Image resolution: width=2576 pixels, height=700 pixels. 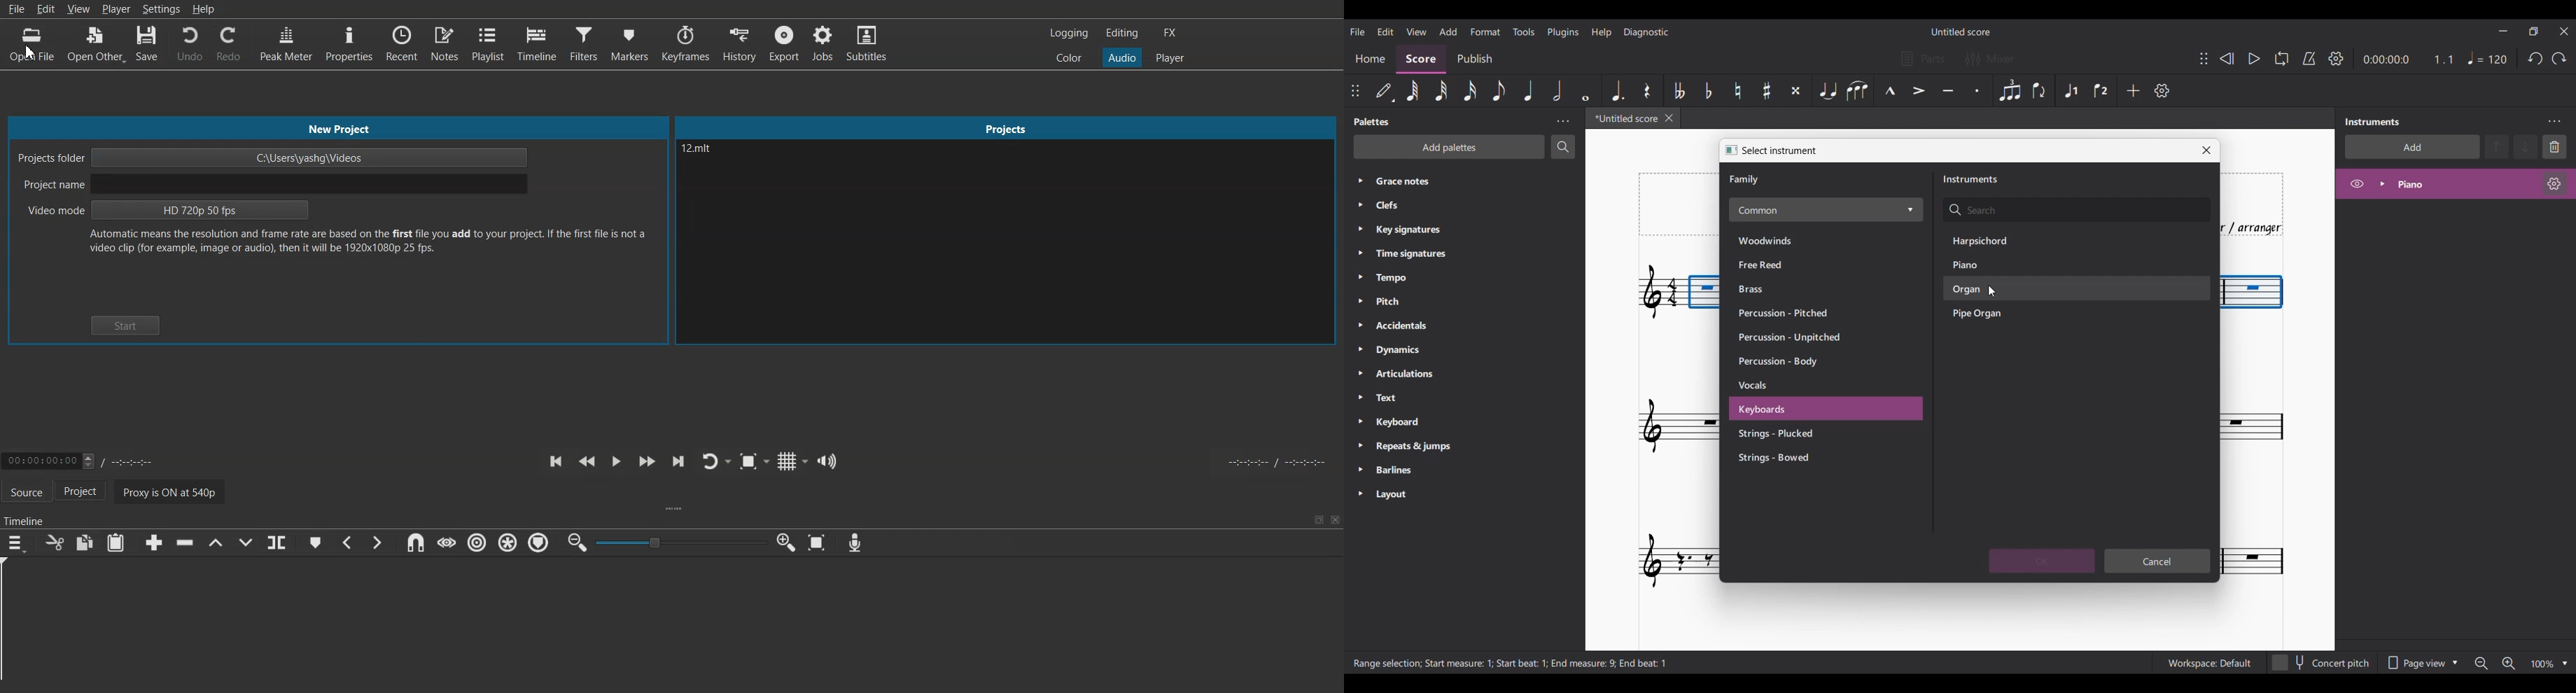 I want to click on Change position of toolbar attached, so click(x=2204, y=58).